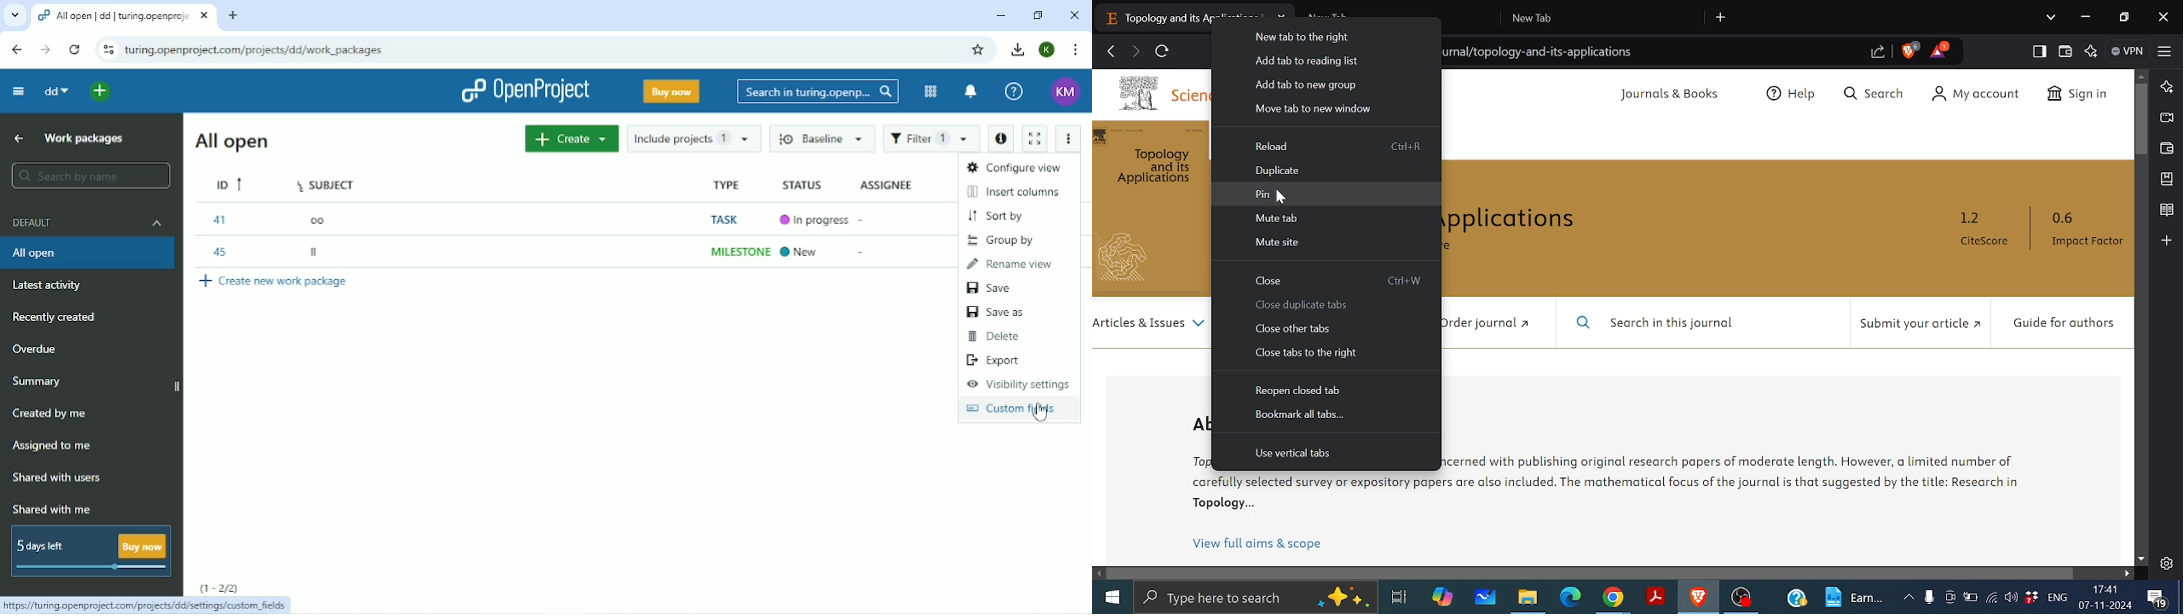 This screenshot has height=616, width=2184. What do you see at coordinates (90, 175) in the screenshot?
I see `Search by name` at bounding box center [90, 175].